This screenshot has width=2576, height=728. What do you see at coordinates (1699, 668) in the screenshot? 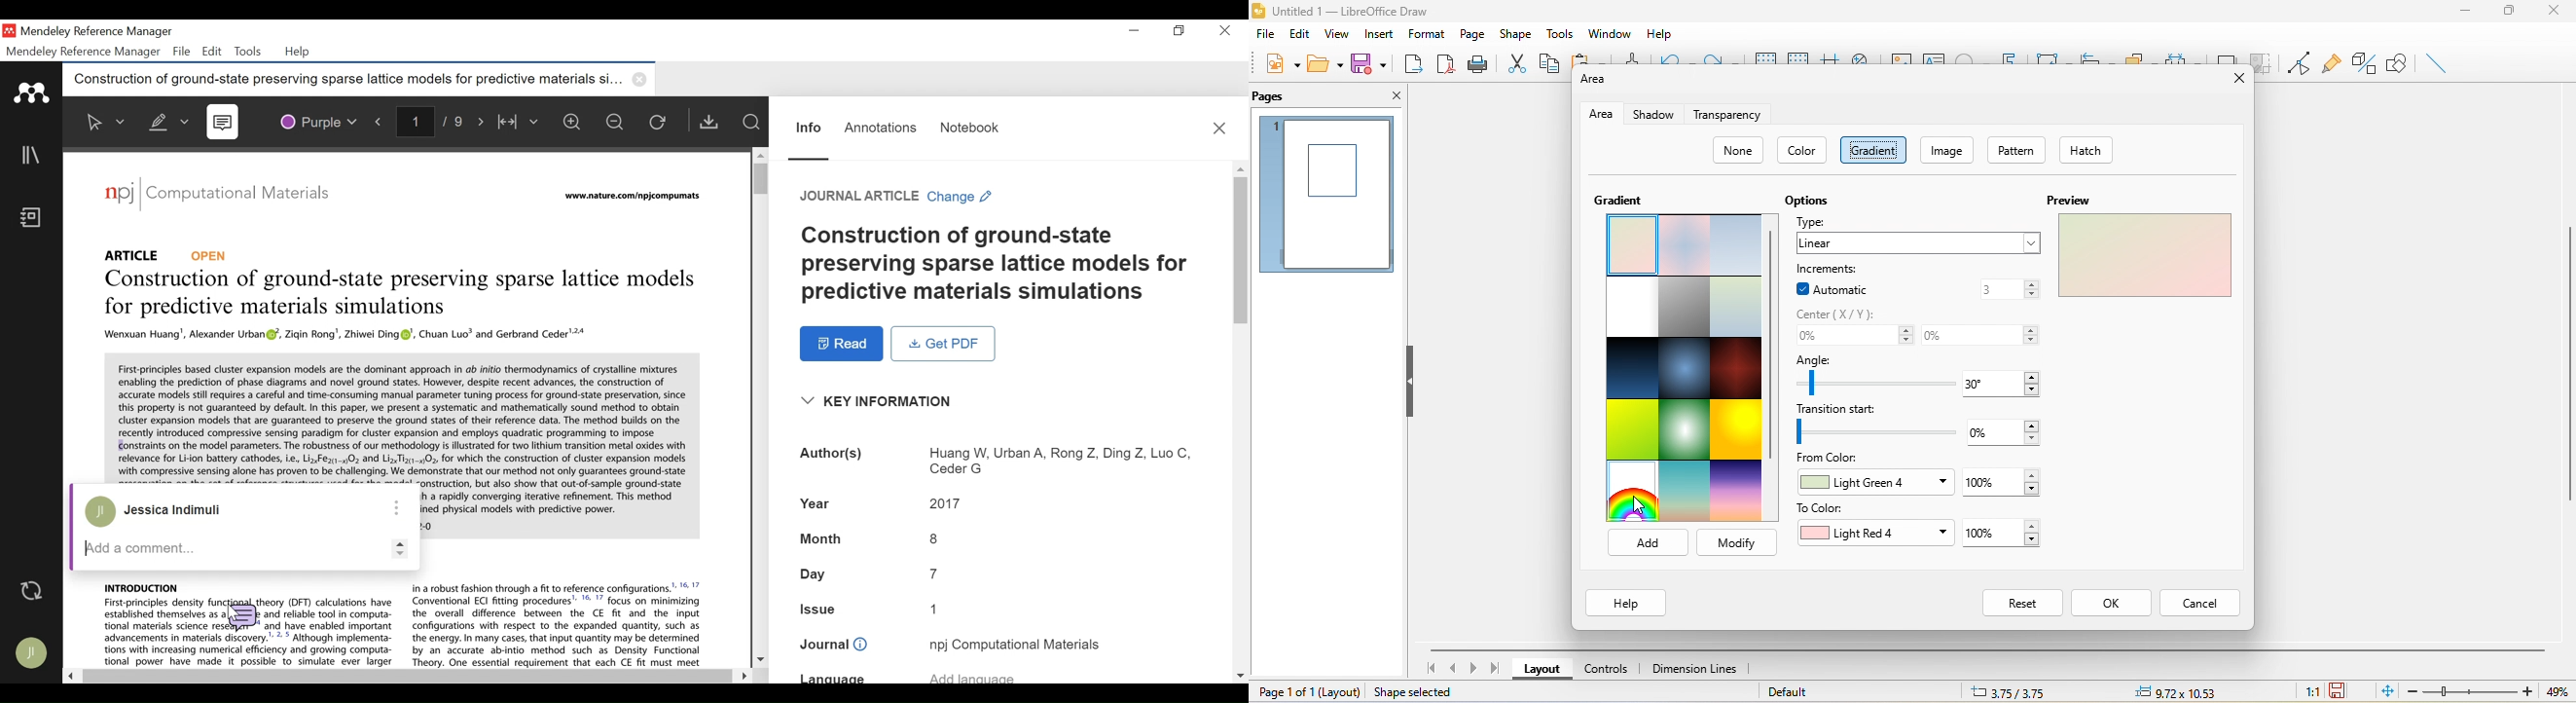
I see `dimension lines` at bounding box center [1699, 668].